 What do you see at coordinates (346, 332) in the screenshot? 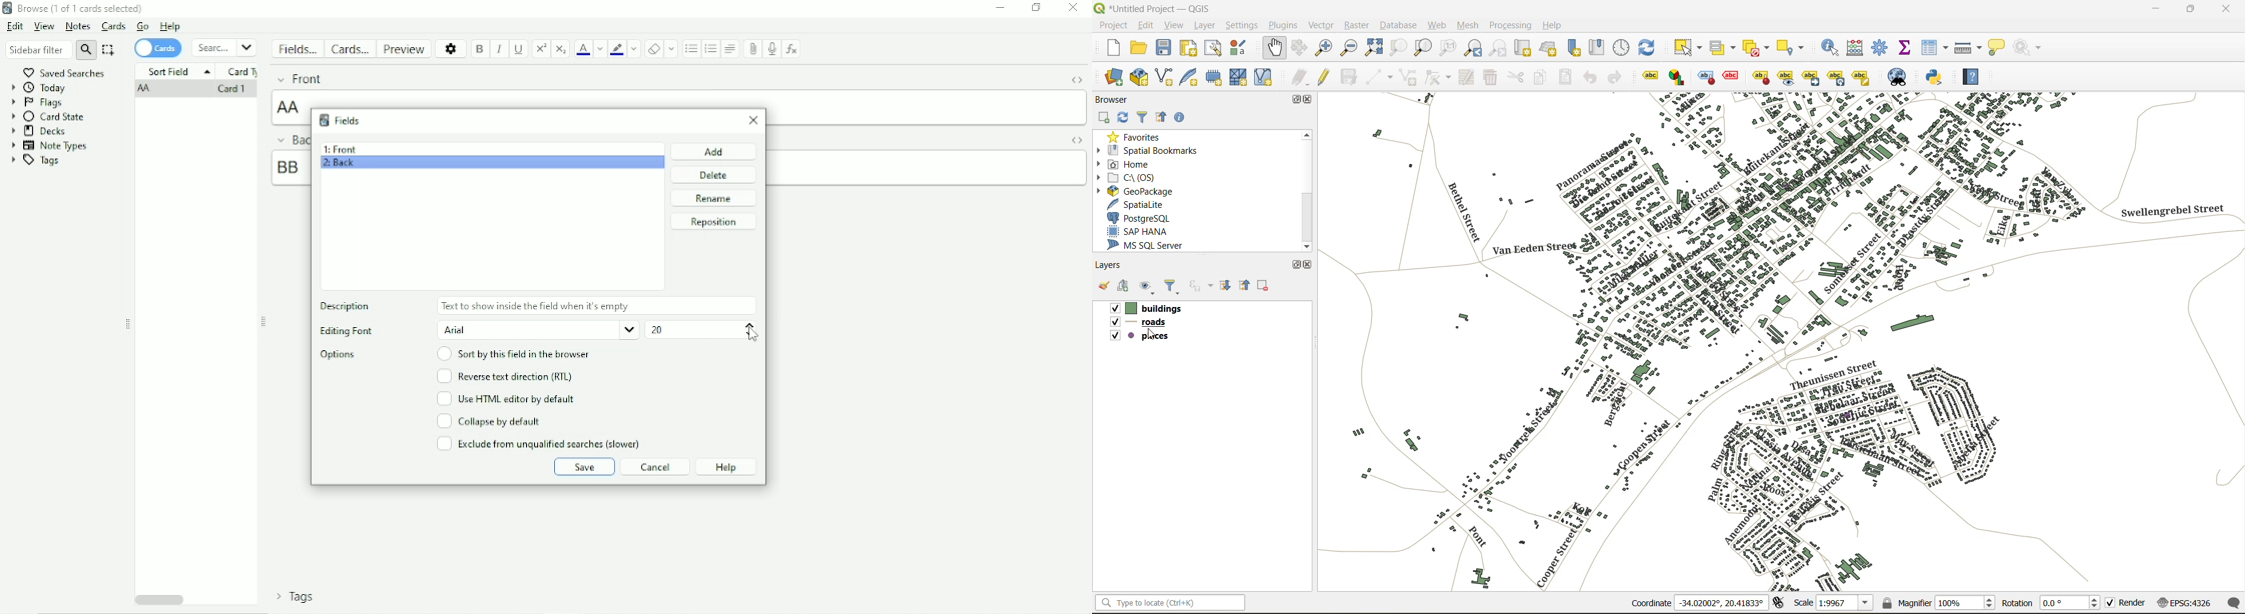
I see `Editing Font` at bounding box center [346, 332].